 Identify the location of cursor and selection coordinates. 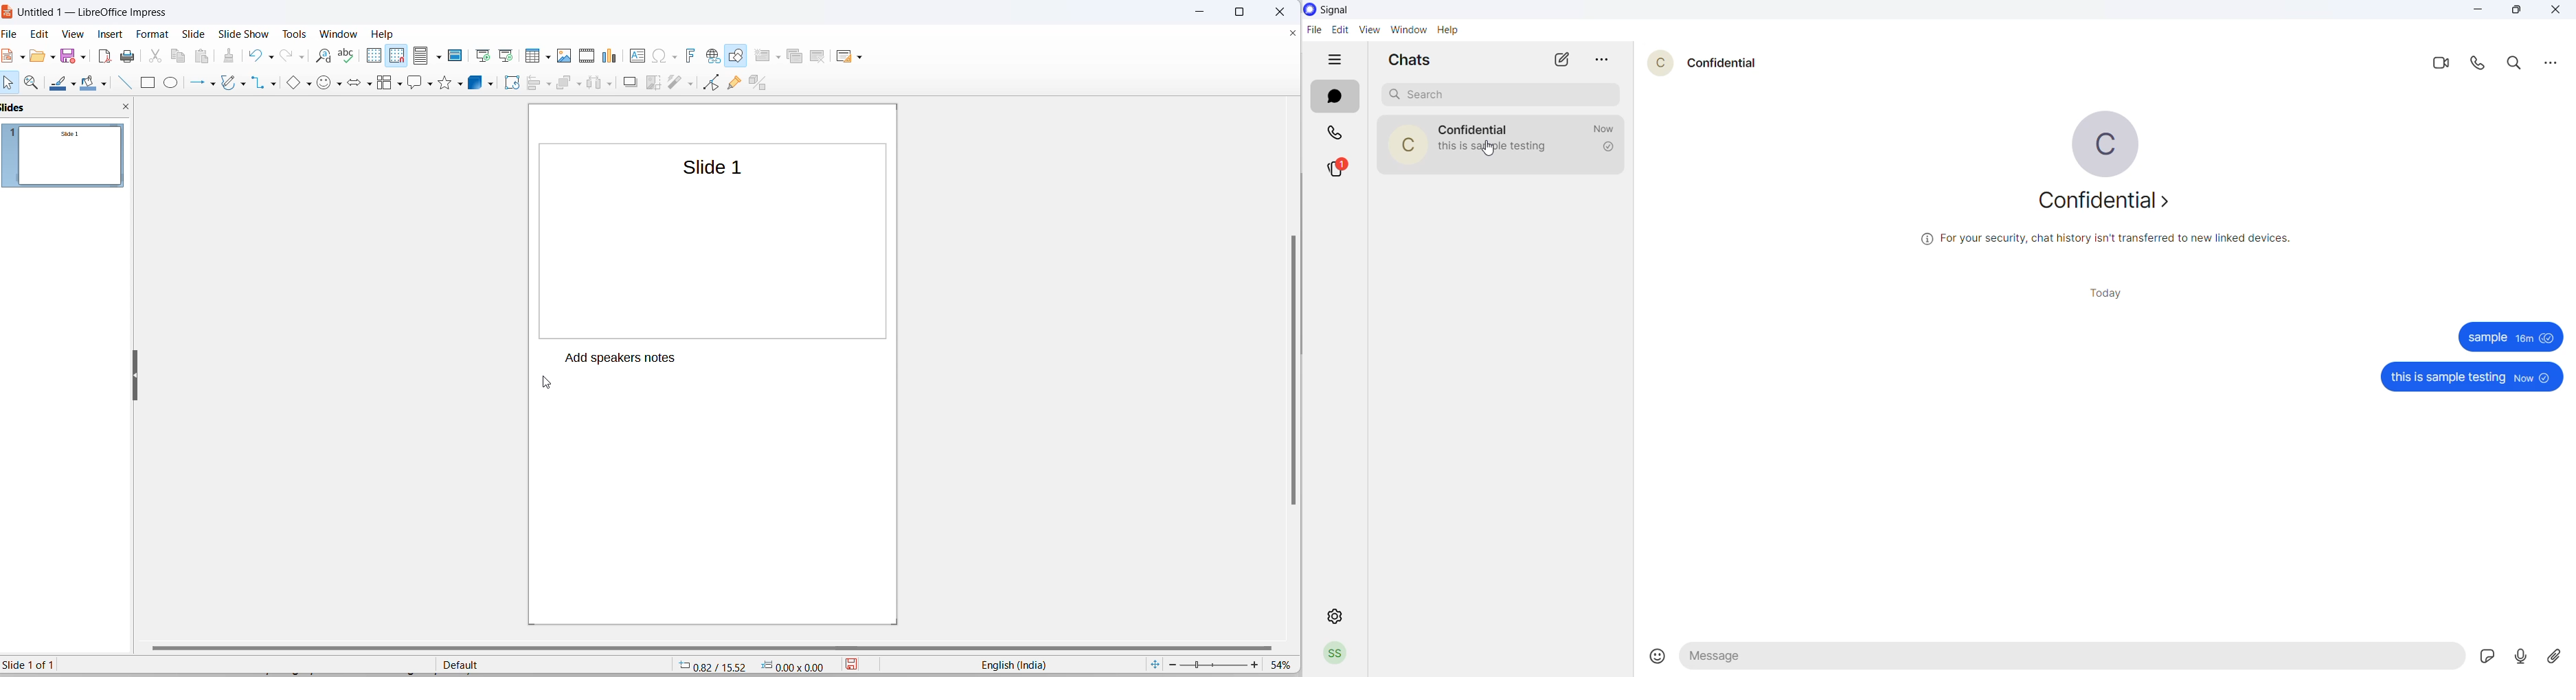
(756, 665).